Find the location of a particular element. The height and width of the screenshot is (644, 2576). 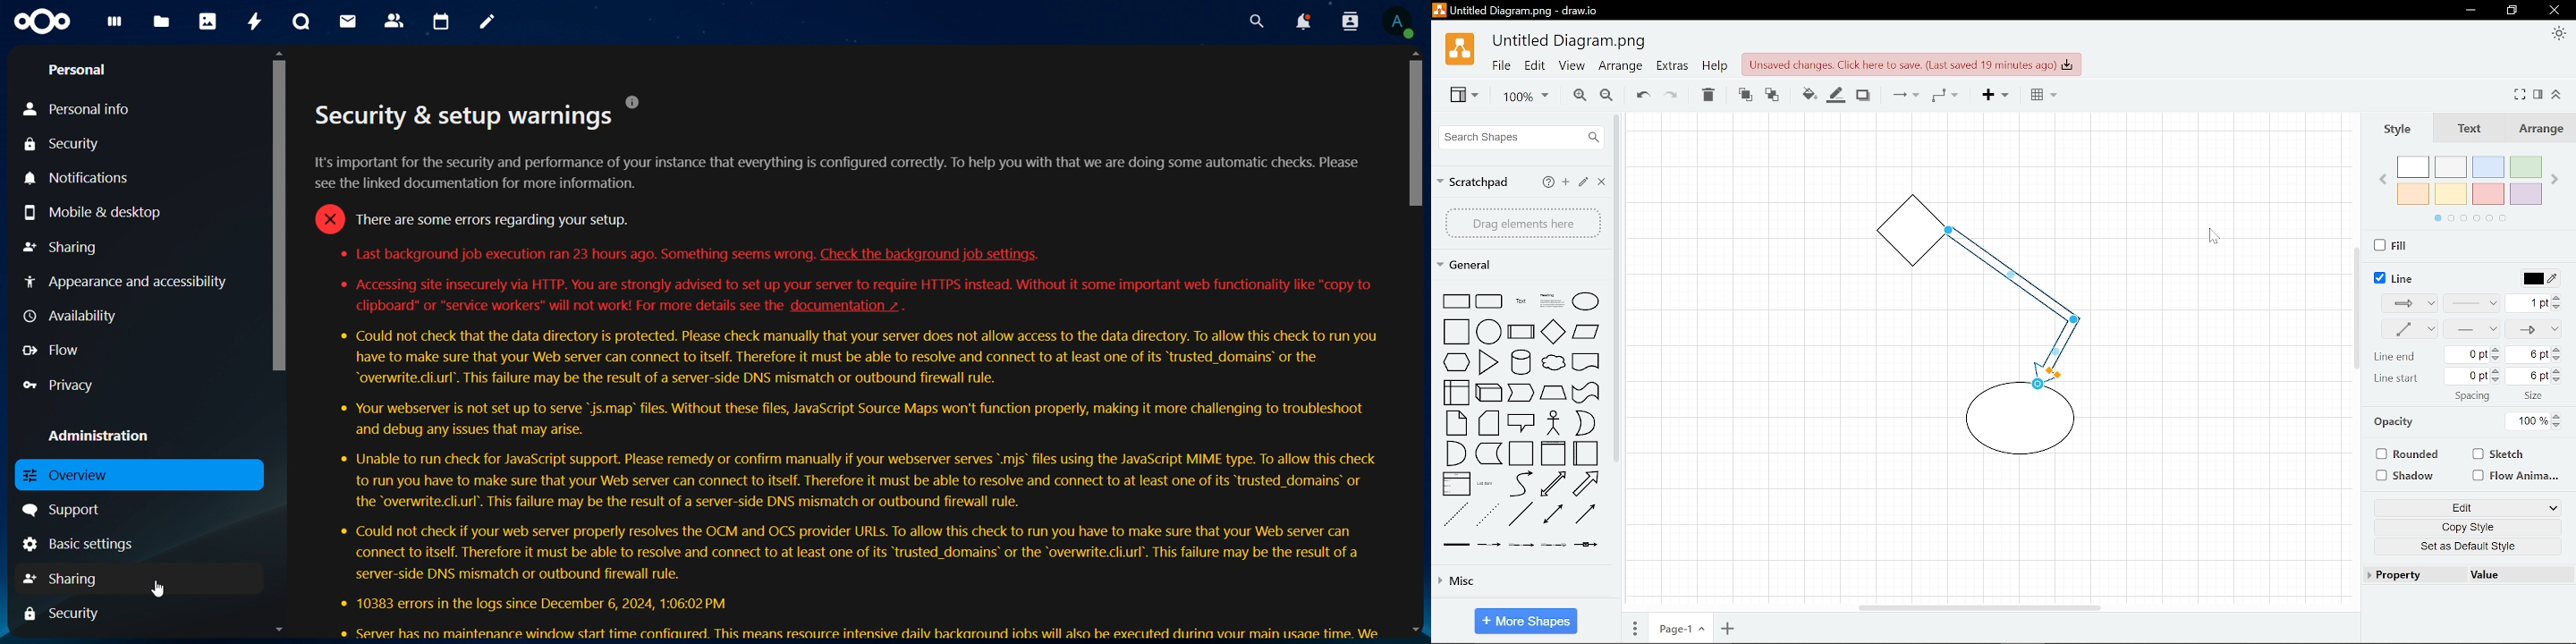

shape is located at coordinates (1556, 365).